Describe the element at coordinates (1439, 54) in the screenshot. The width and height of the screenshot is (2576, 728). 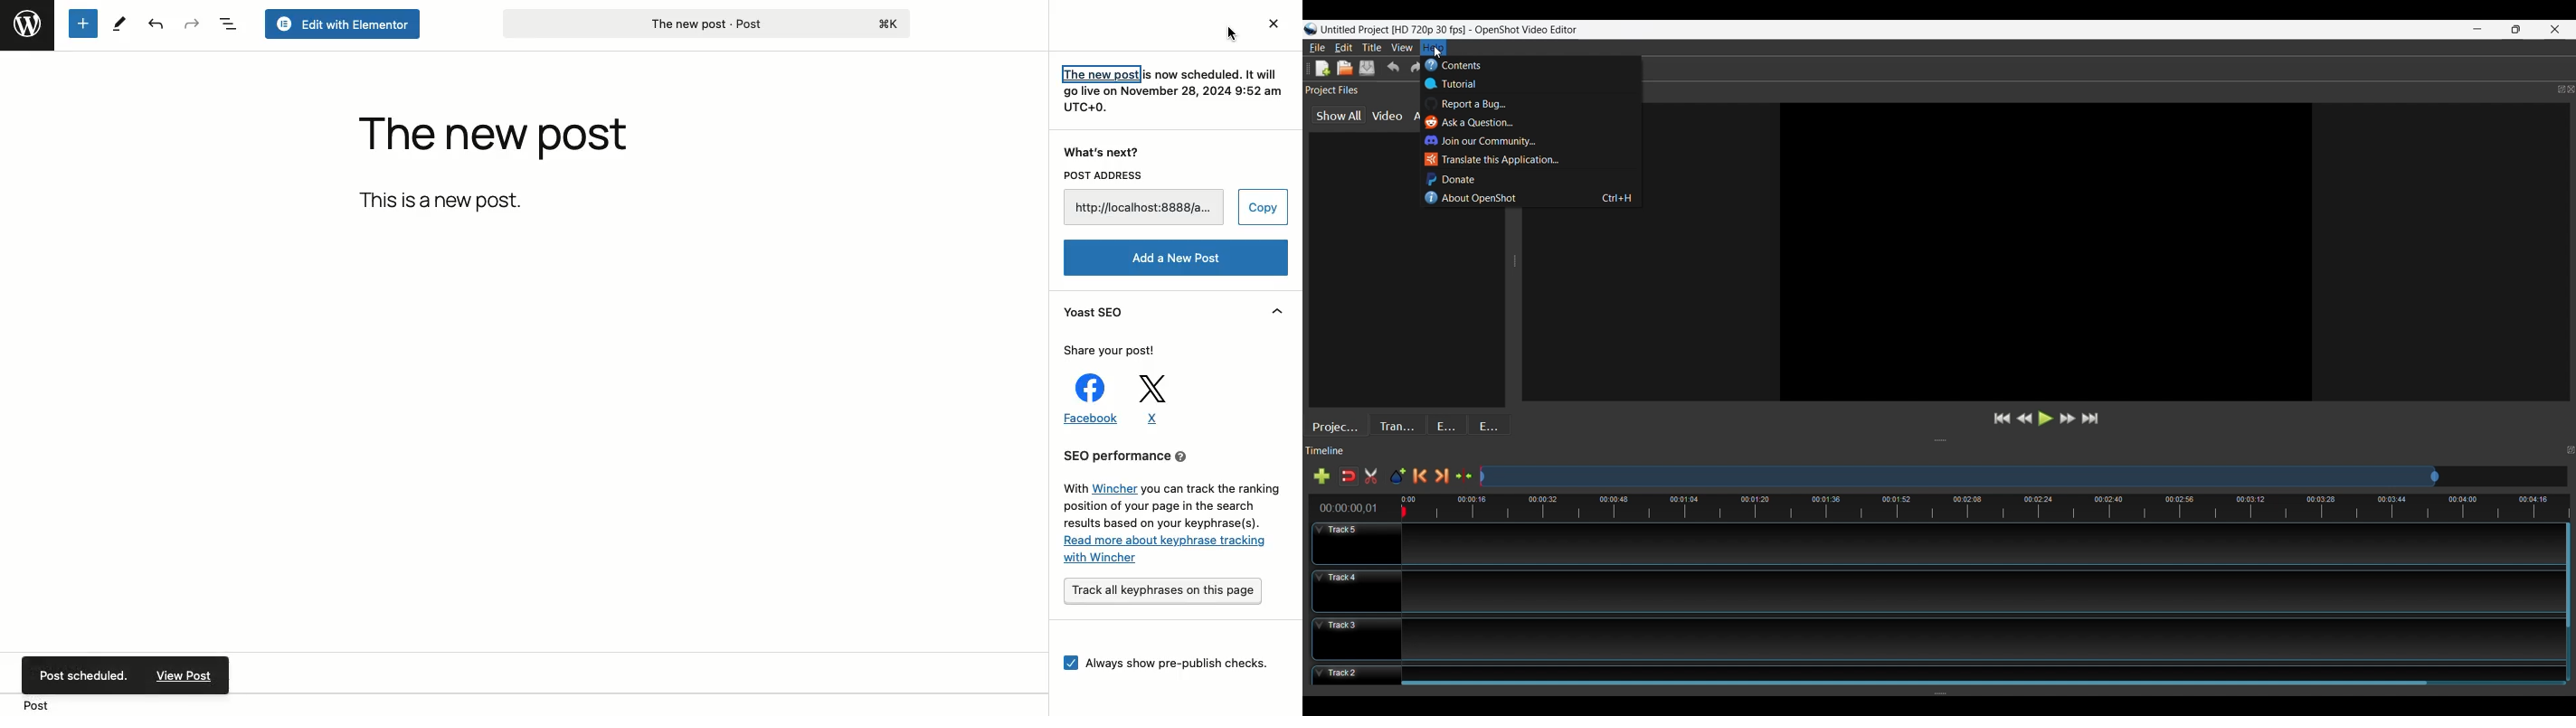
I see `Cursor` at that location.